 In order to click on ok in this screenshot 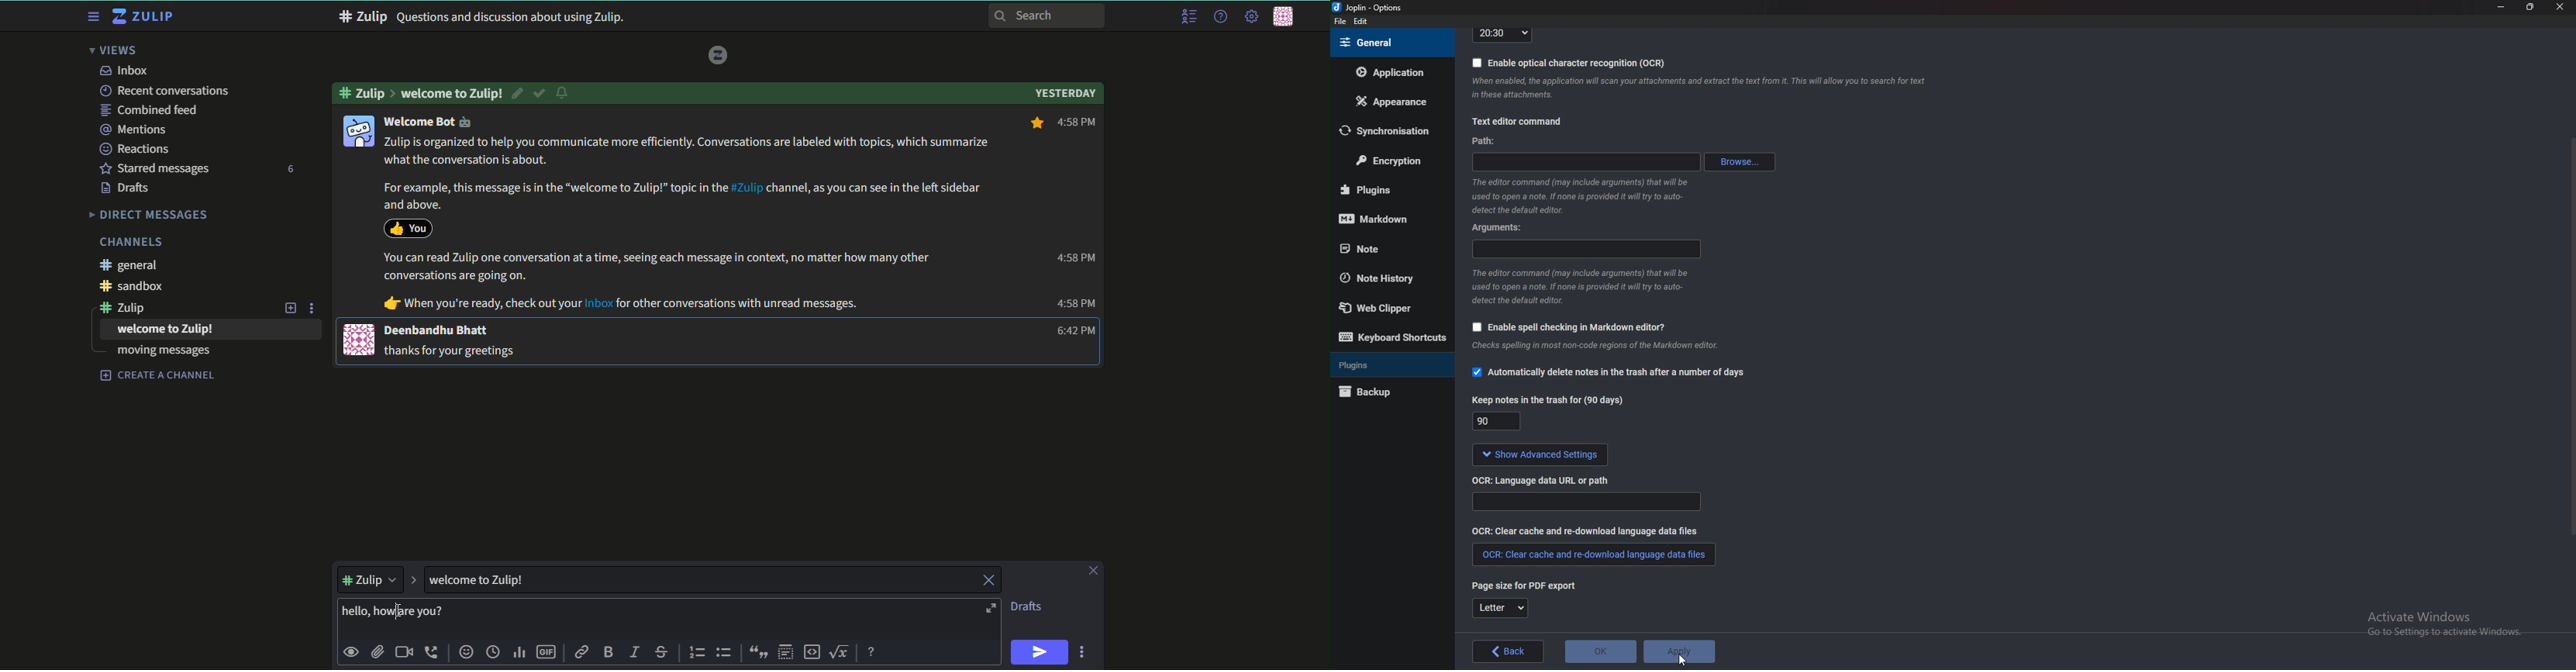, I will do `click(1600, 651)`.